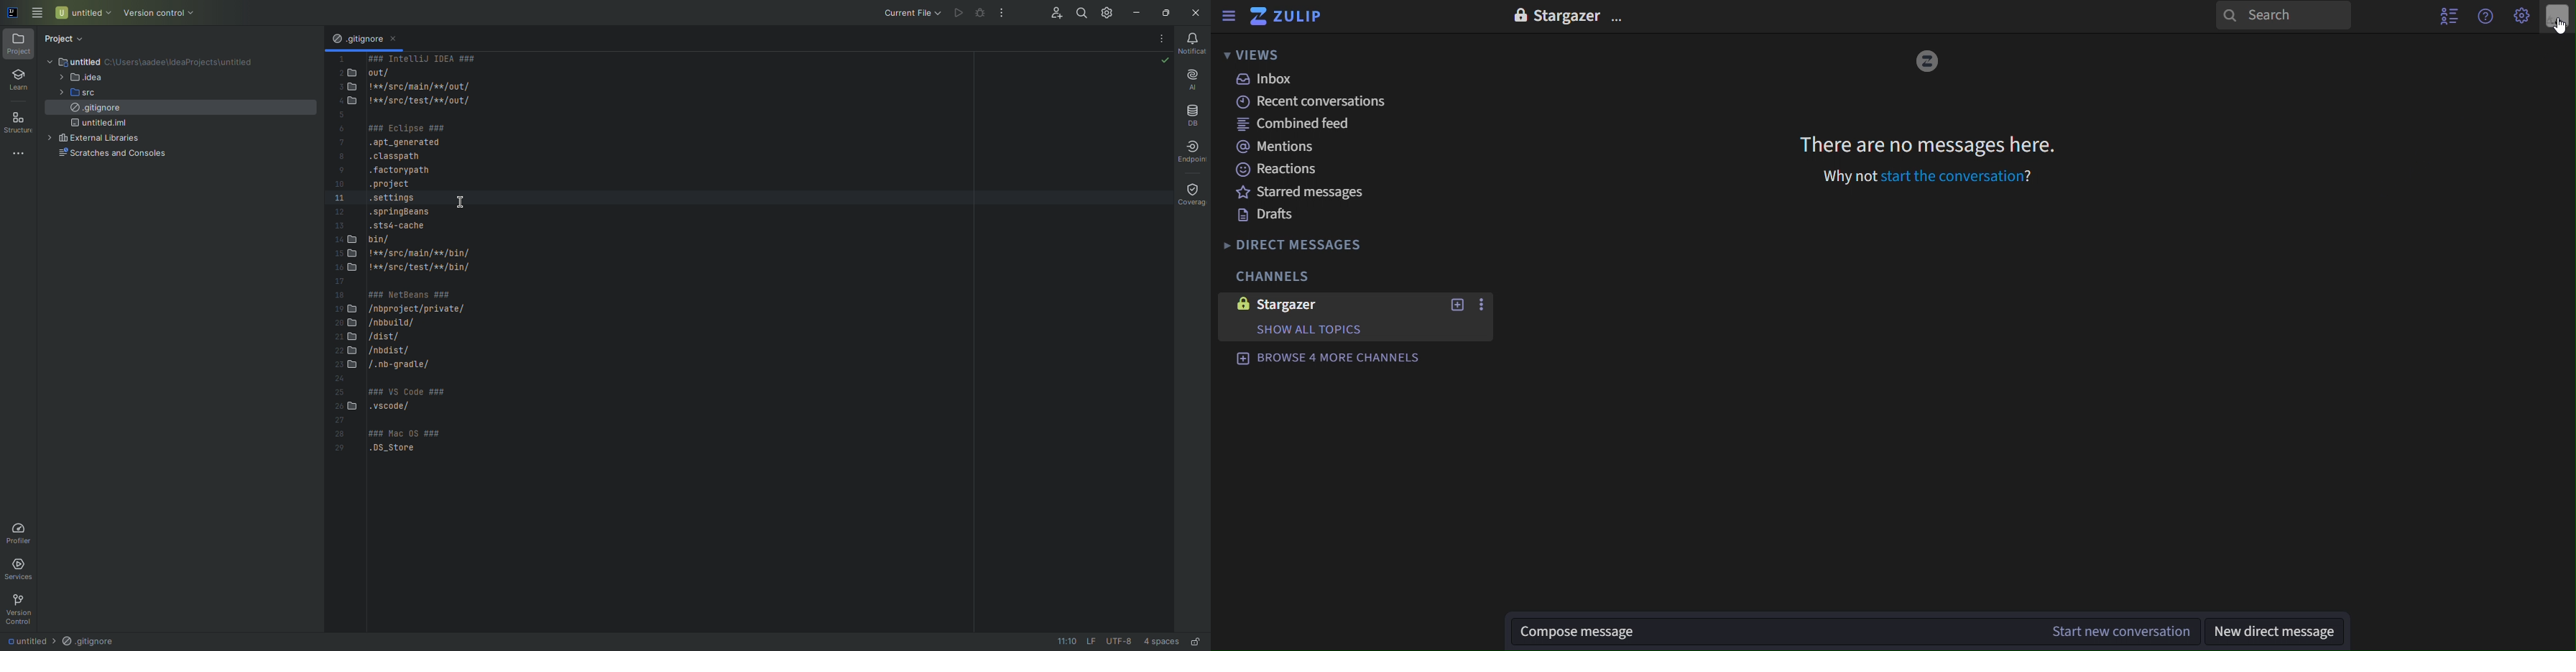 This screenshot has height=672, width=2576. Describe the element at coordinates (1930, 62) in the screenshot. I see `image` at that location.